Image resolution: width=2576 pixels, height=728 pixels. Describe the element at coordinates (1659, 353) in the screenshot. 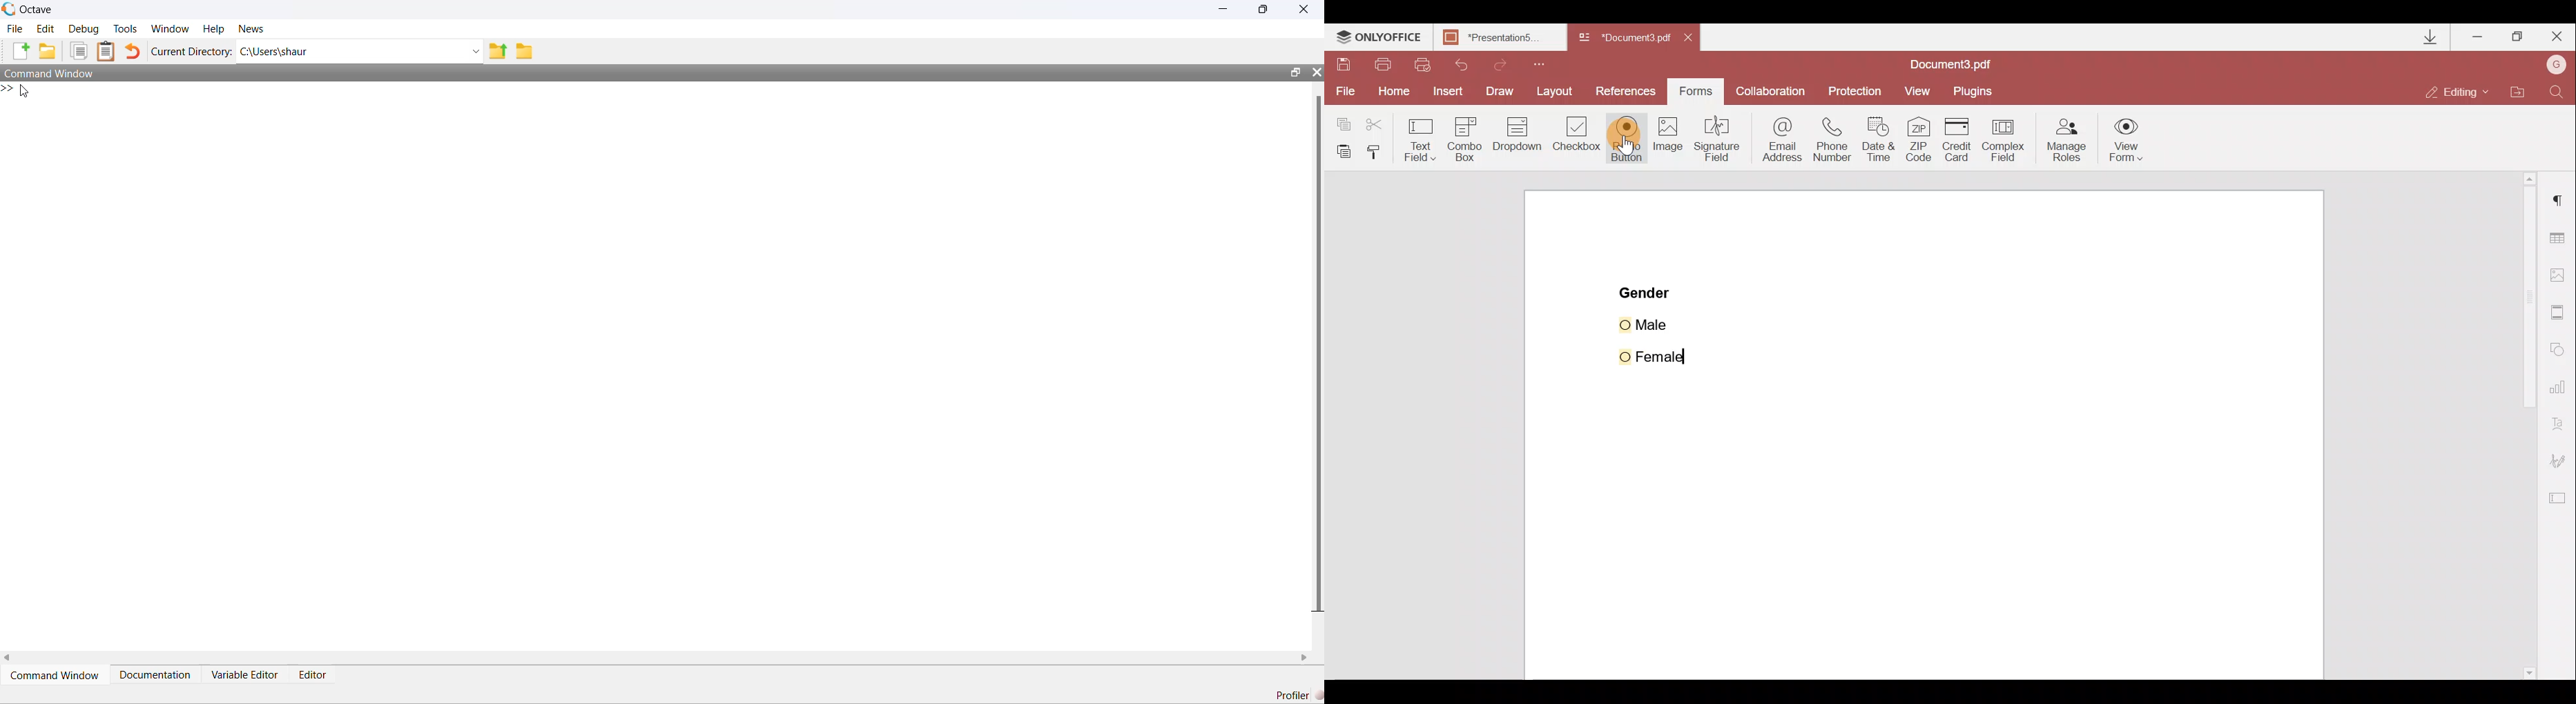

I see `Female` at that location.